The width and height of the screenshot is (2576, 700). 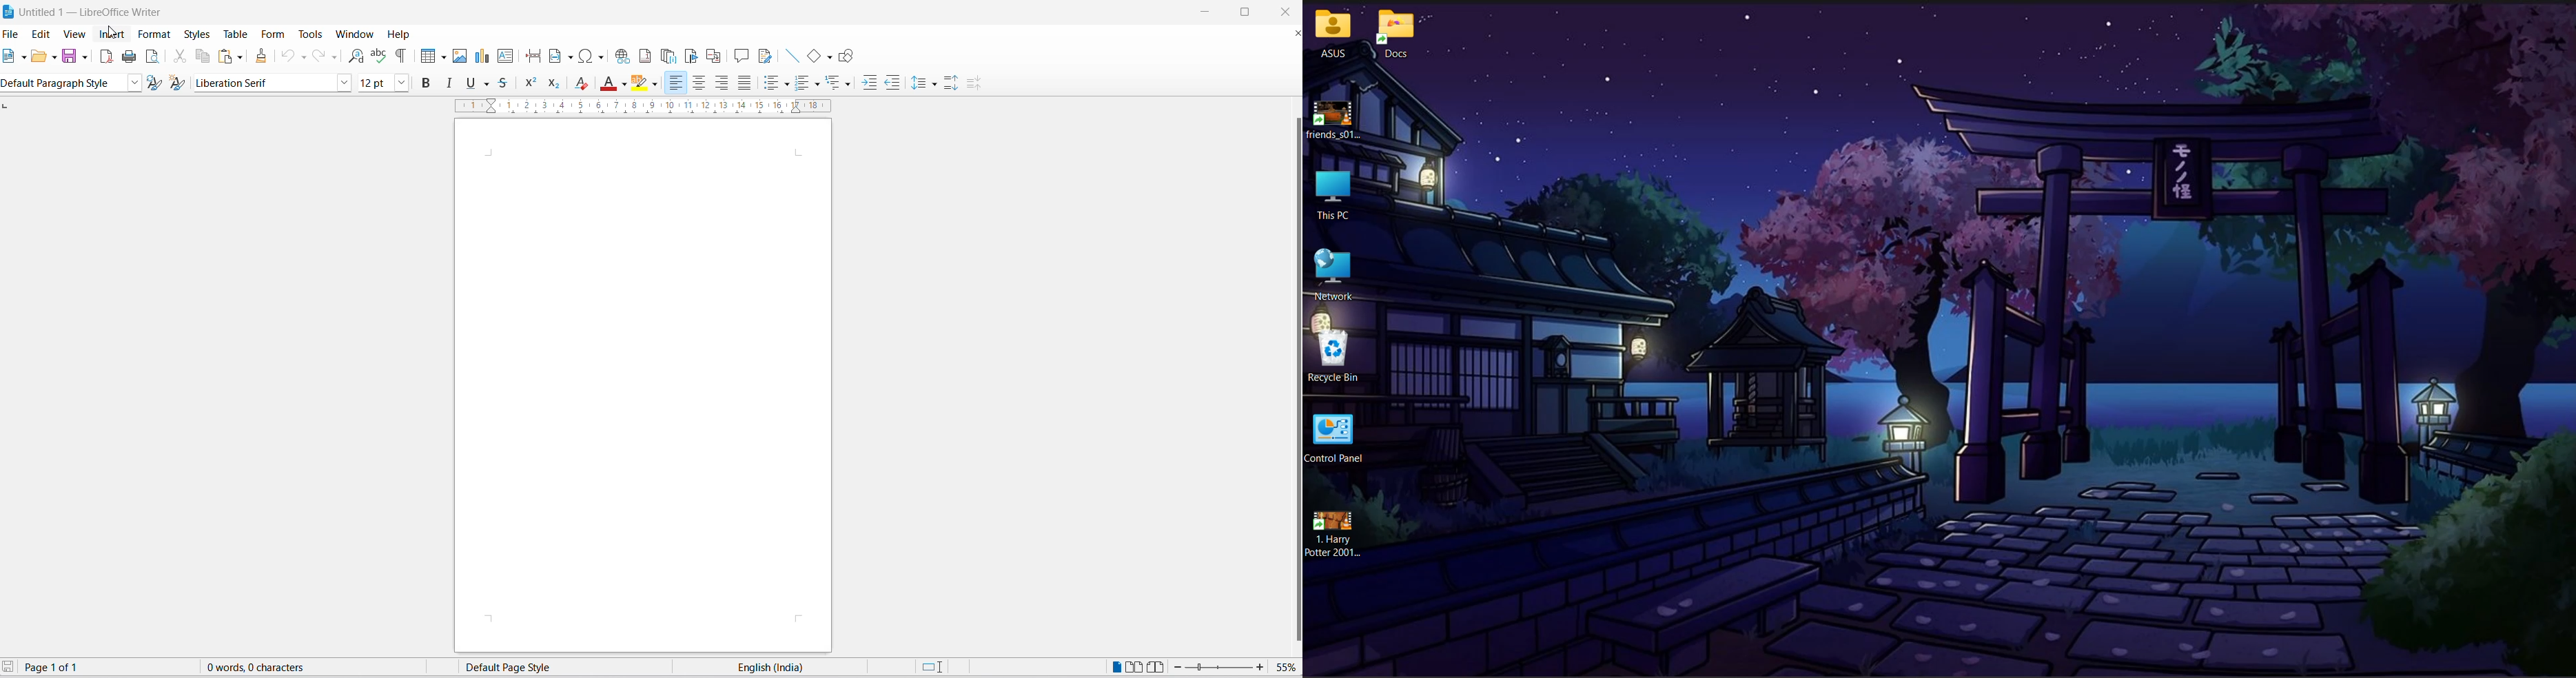 What do you see at coordinates (744, 84) in the screenshot?
I see `justified` at bounding box center [744, 84].